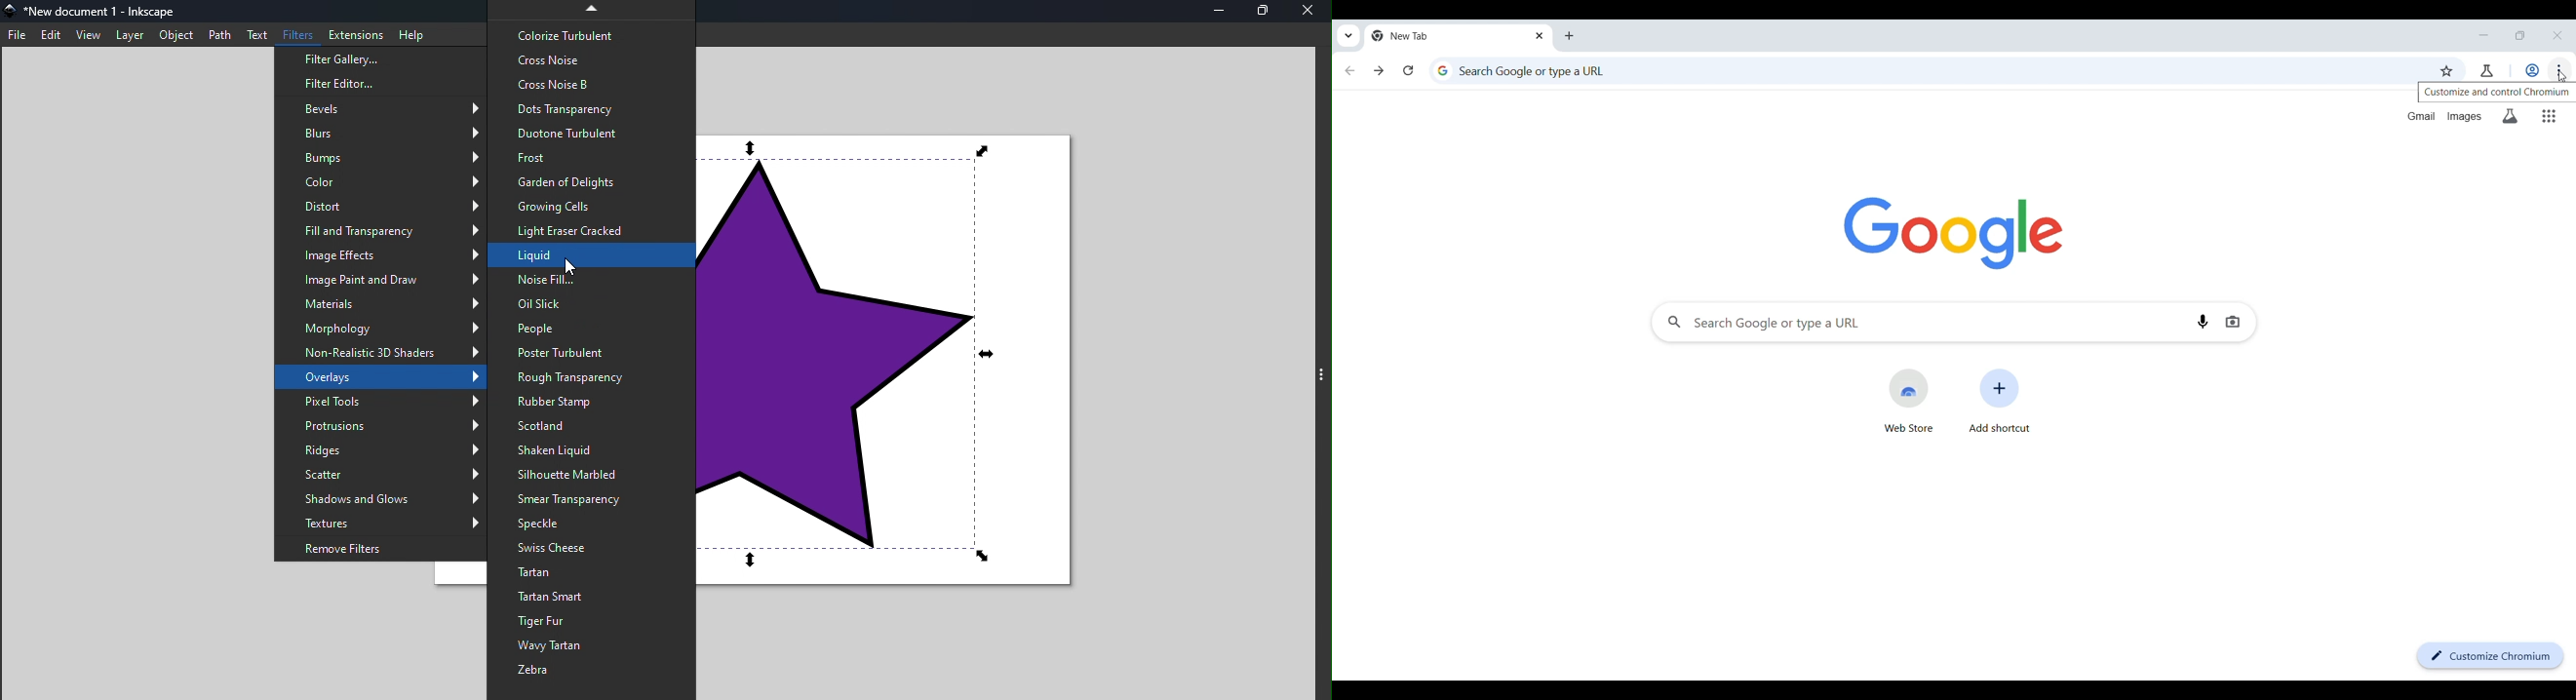  I want to click on Protrusions, so click(380, 425).